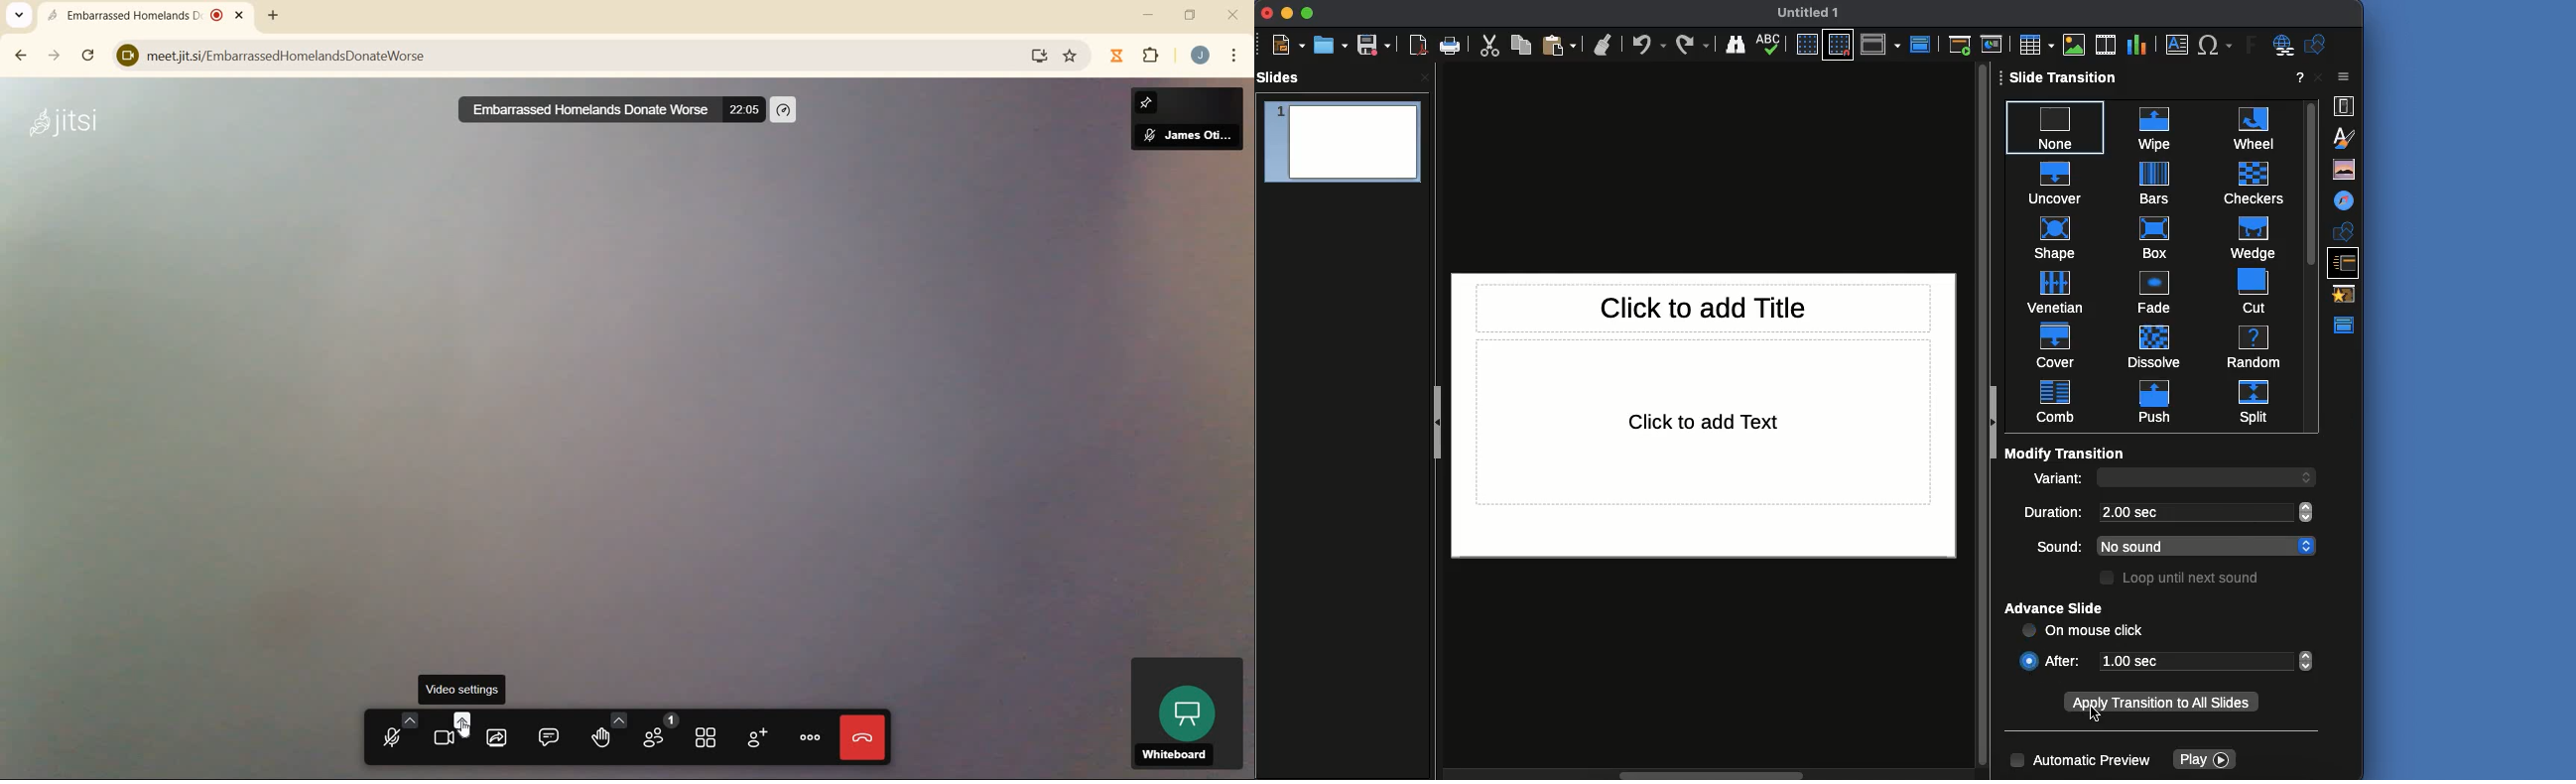 The image size is (2576, 784). I want to click on Chart, so click(2136, 44).